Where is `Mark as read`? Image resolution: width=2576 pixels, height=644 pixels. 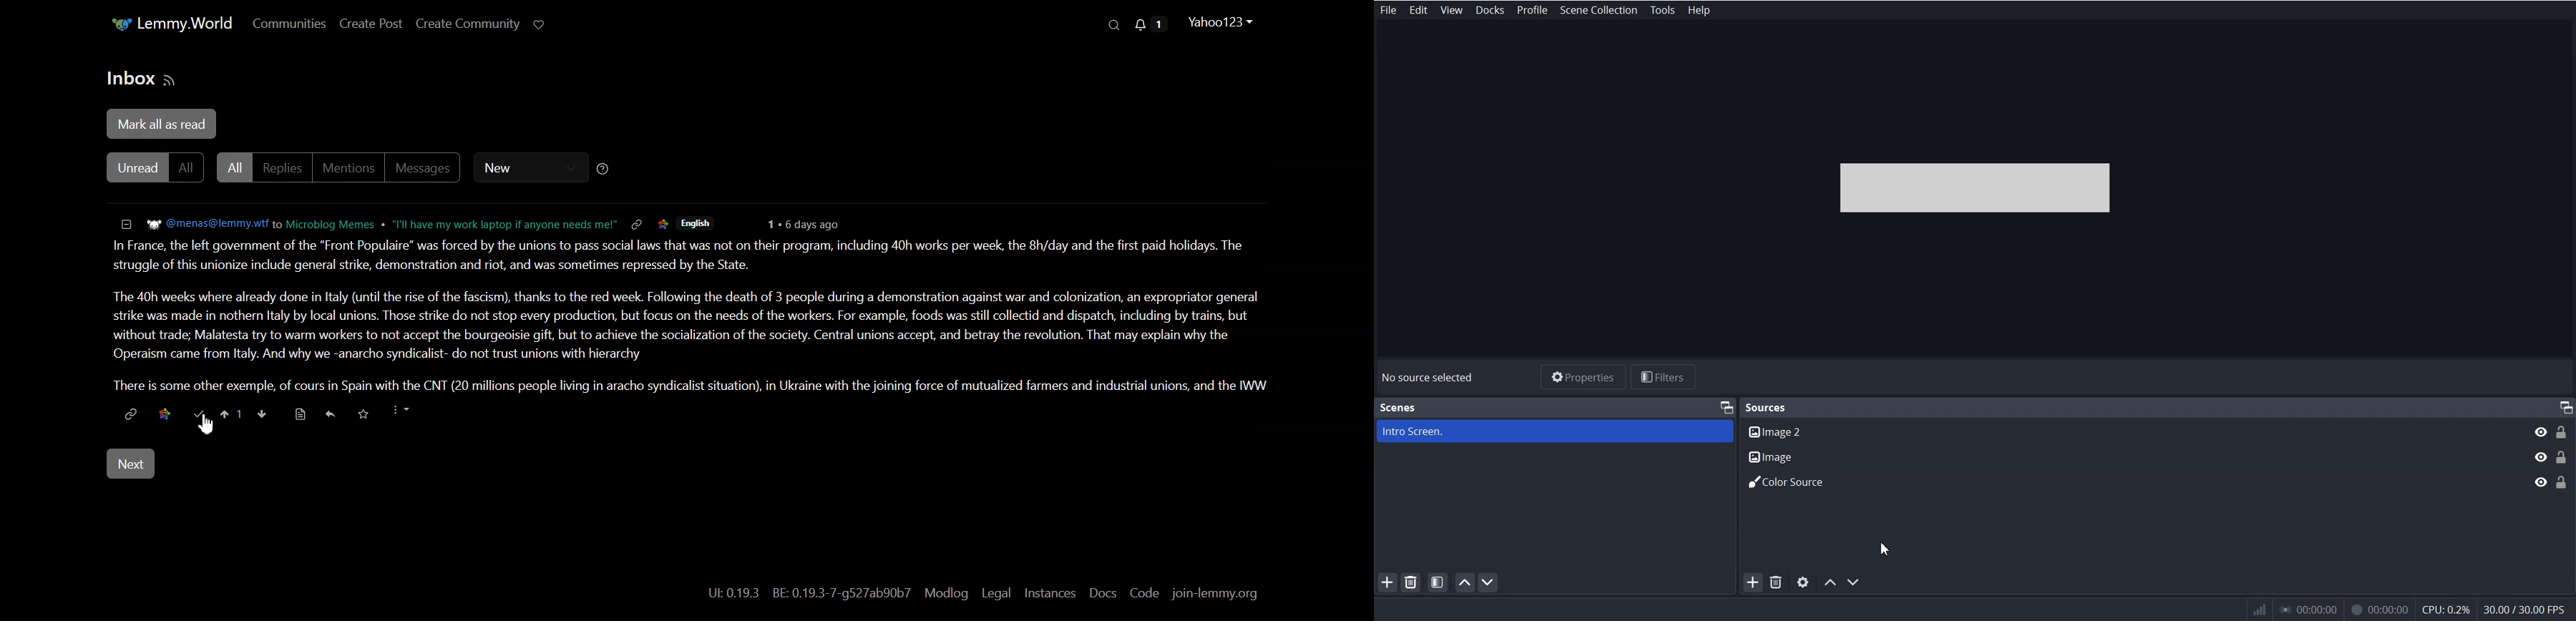
Mark as read is located at coordinates (201, 413).